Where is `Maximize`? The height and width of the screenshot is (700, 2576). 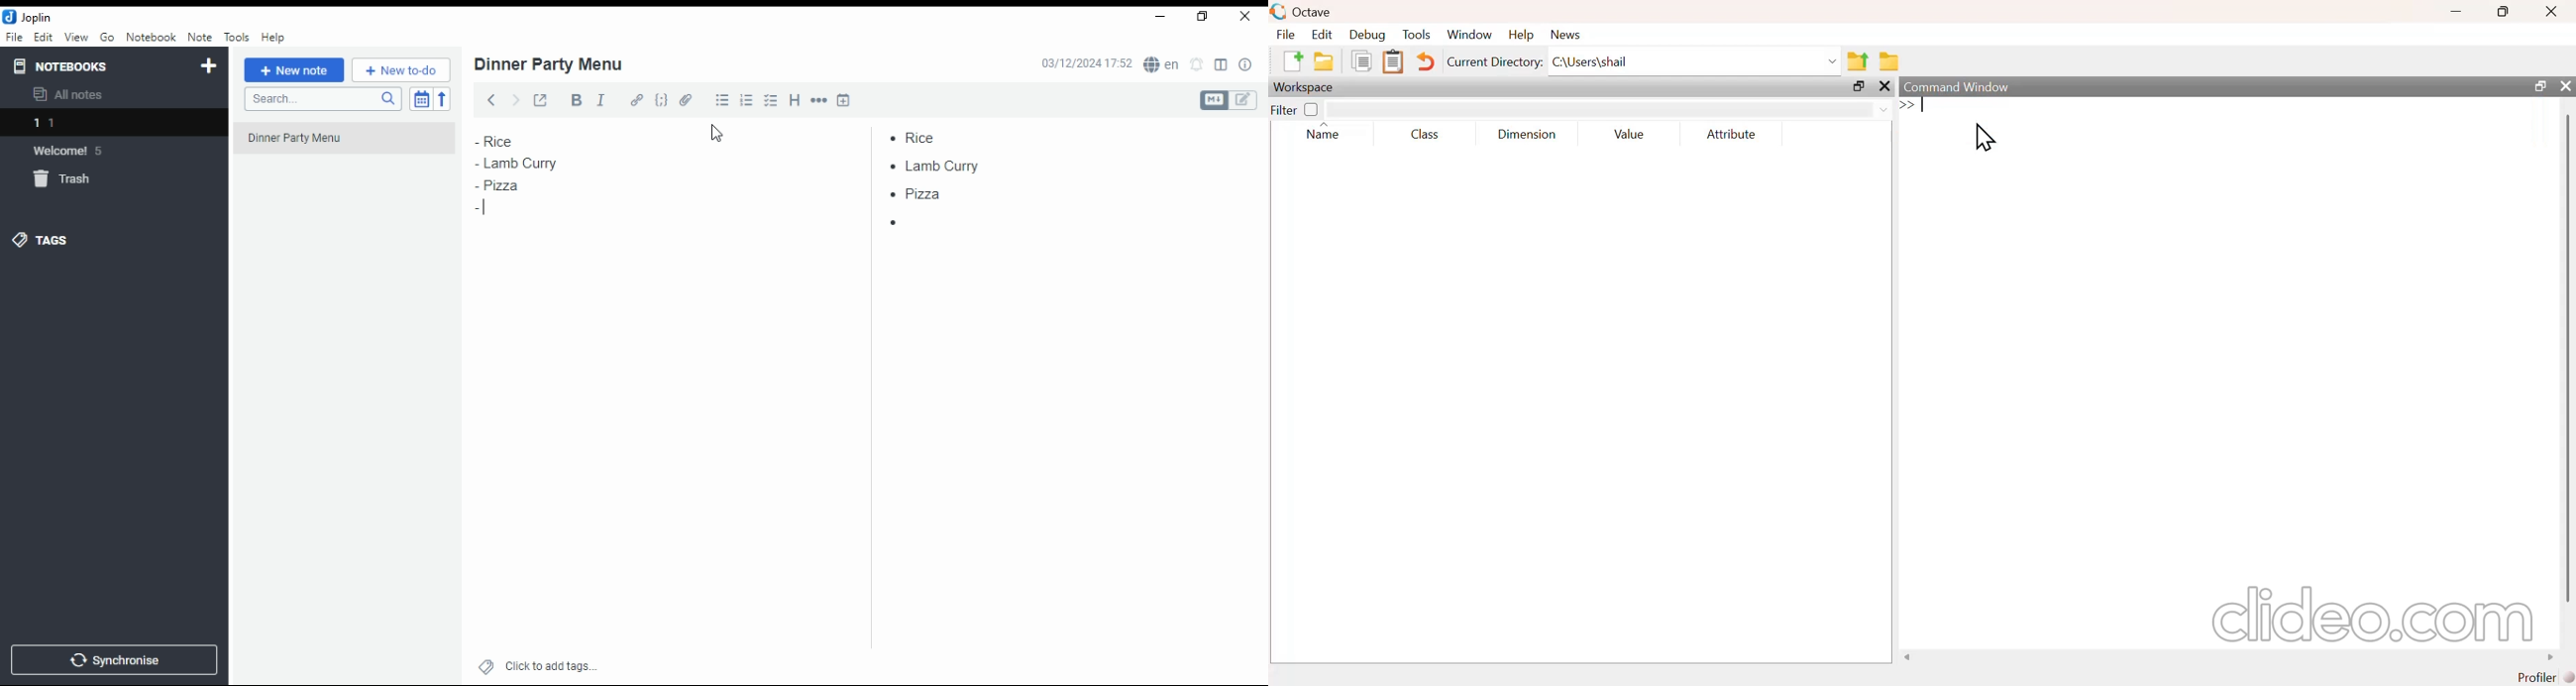 Maximize is located at coordinates (1203, 18).